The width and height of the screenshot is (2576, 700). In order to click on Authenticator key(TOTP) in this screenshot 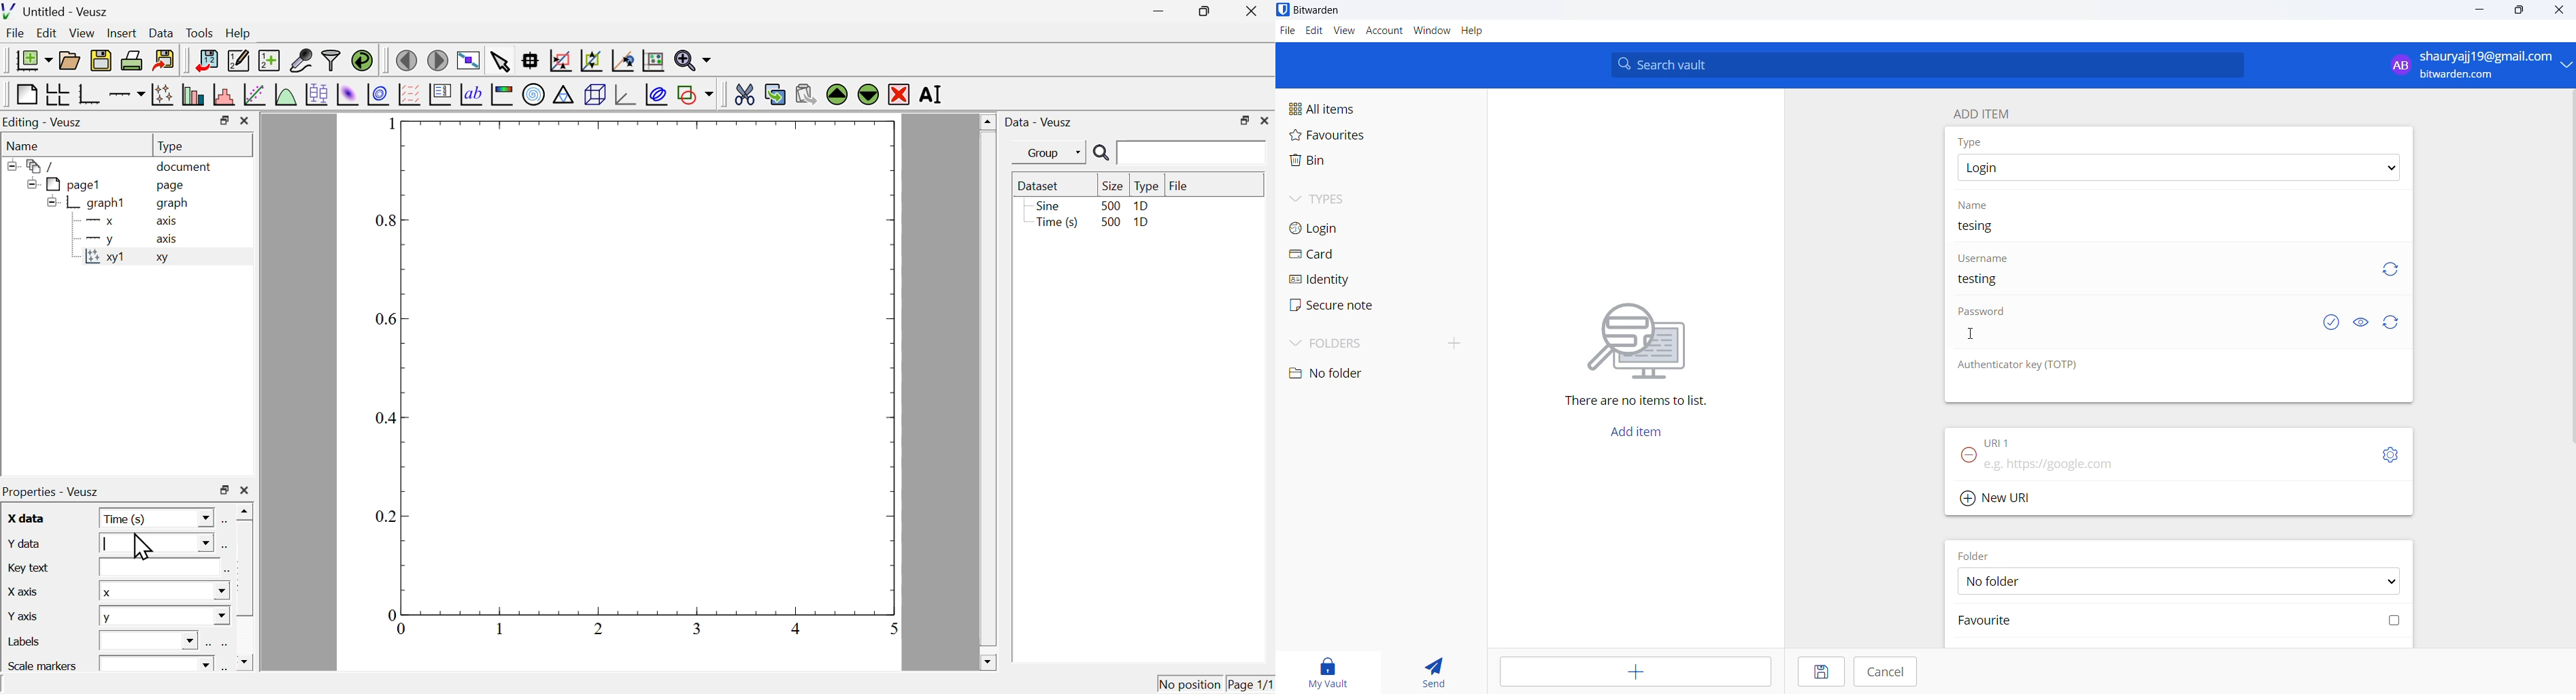, I will do `click(2019, 365)`.